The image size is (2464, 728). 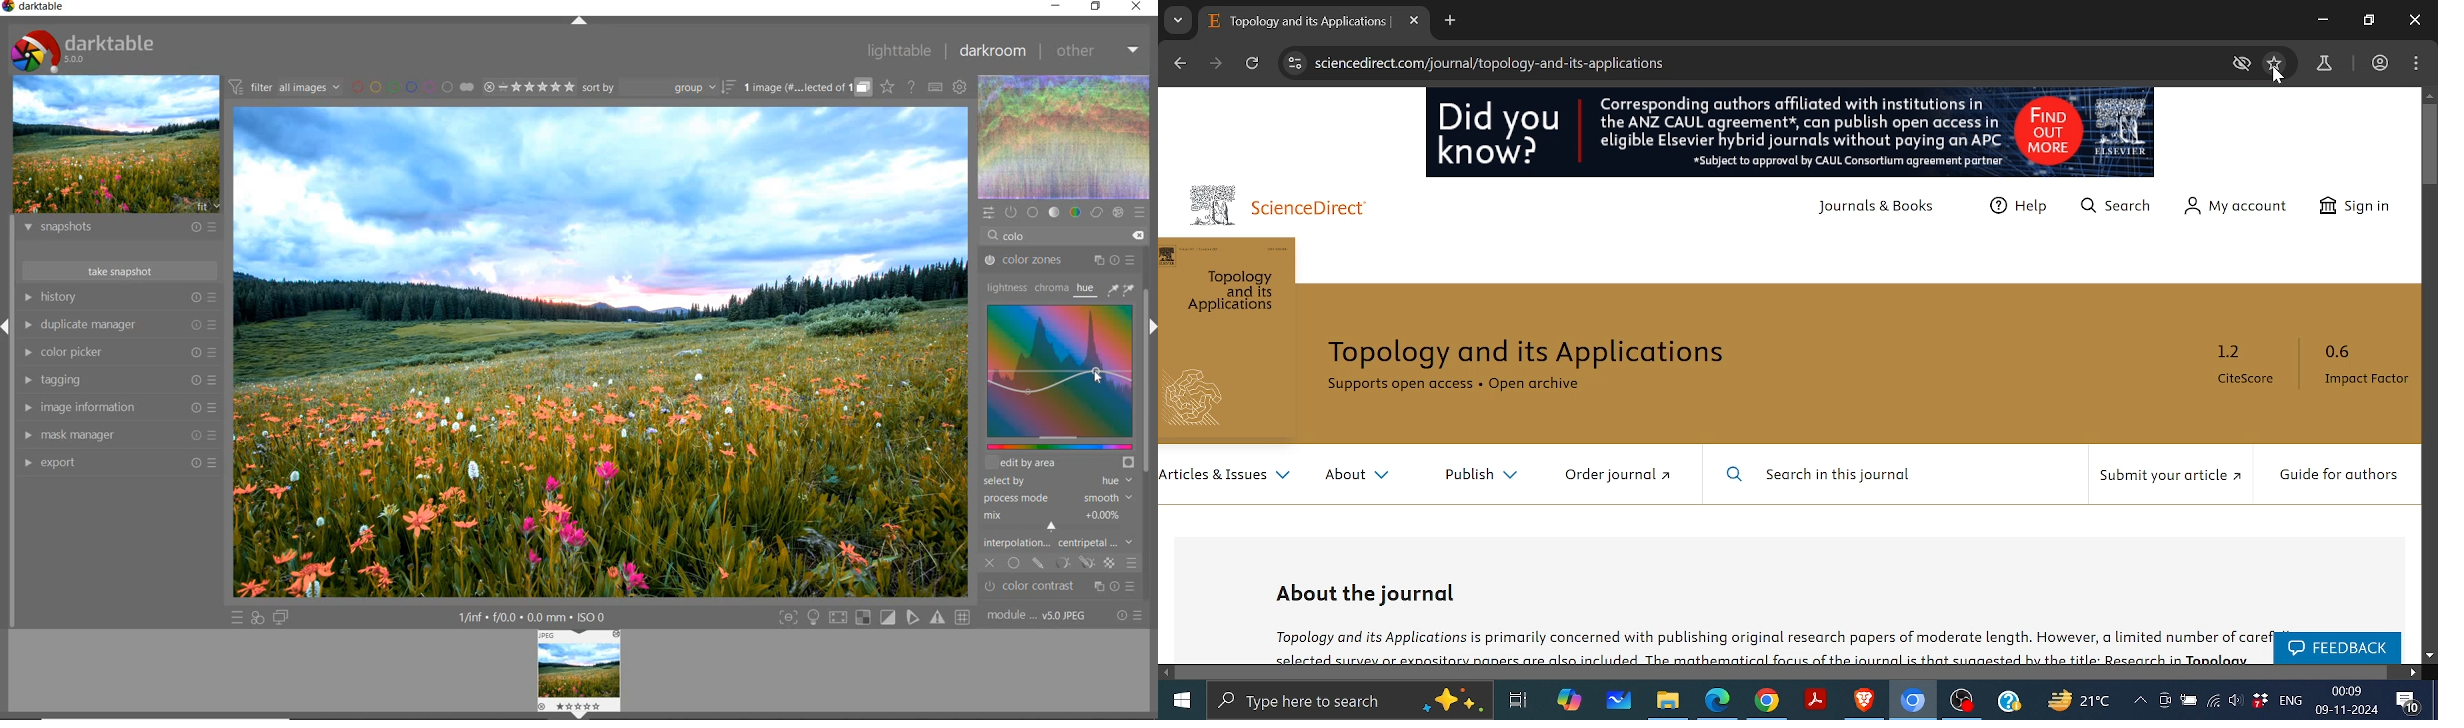 I want to click on Journals & Books, so click(x=1883, y=210).